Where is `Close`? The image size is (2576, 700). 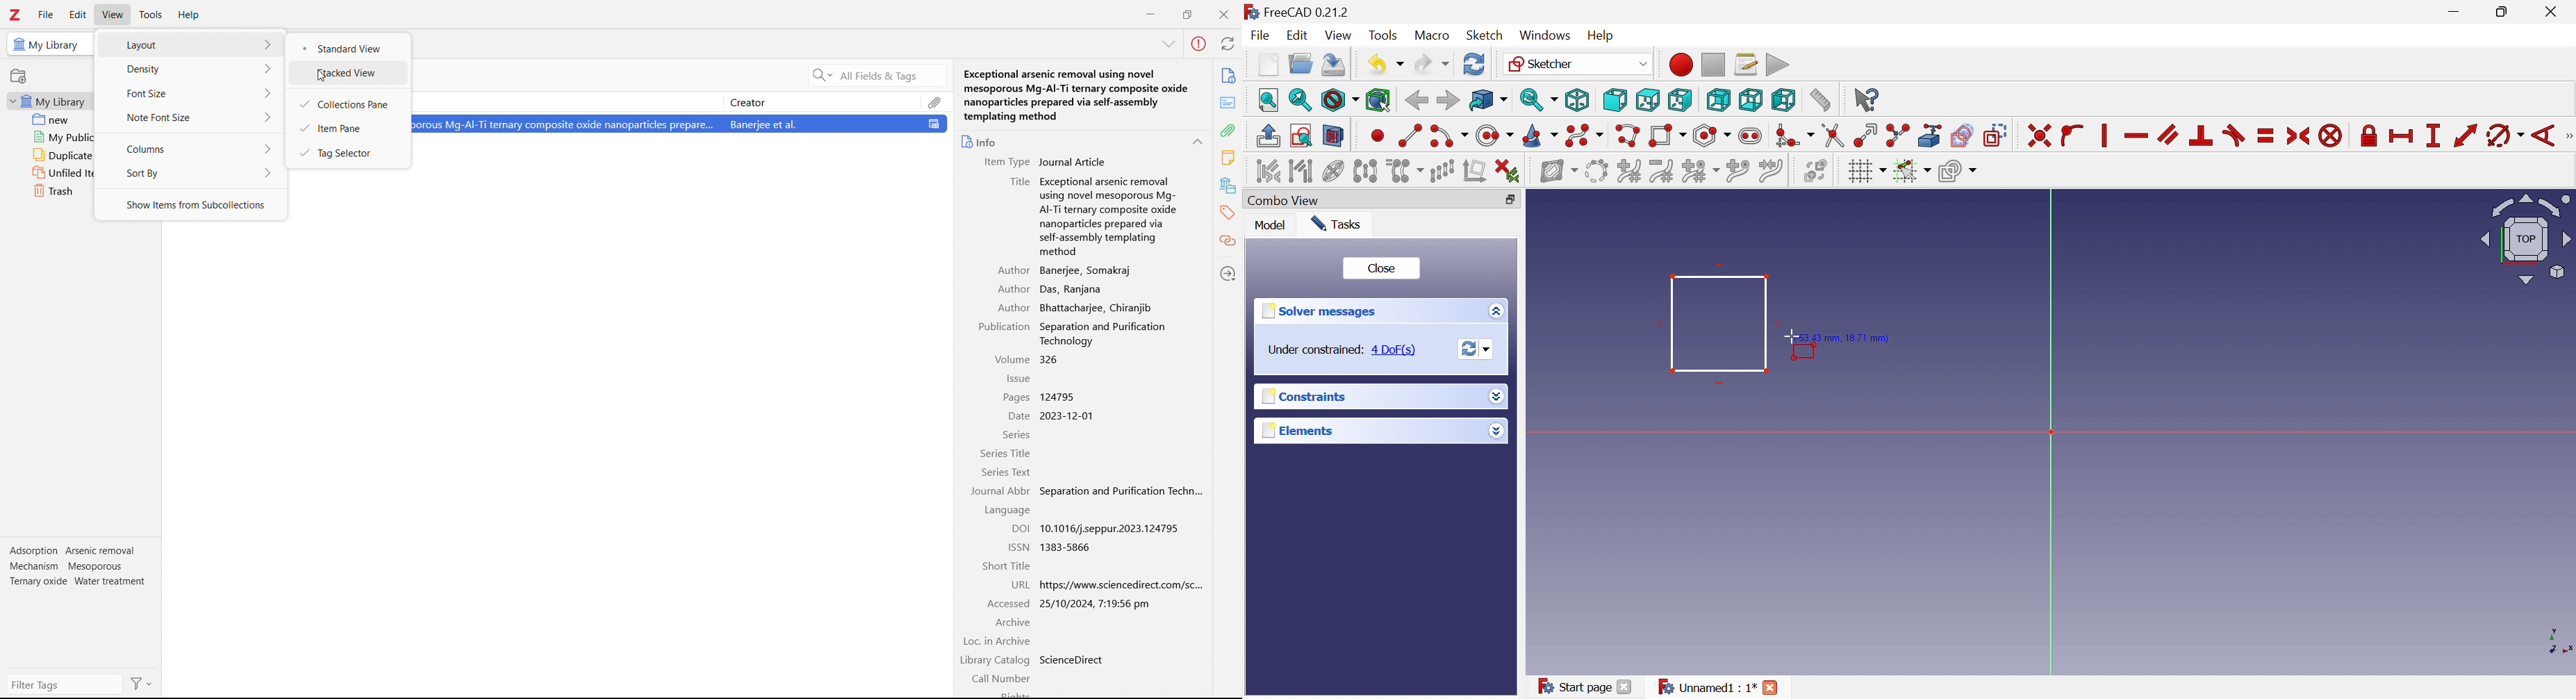
Close is located at coordinates (2554, 13).